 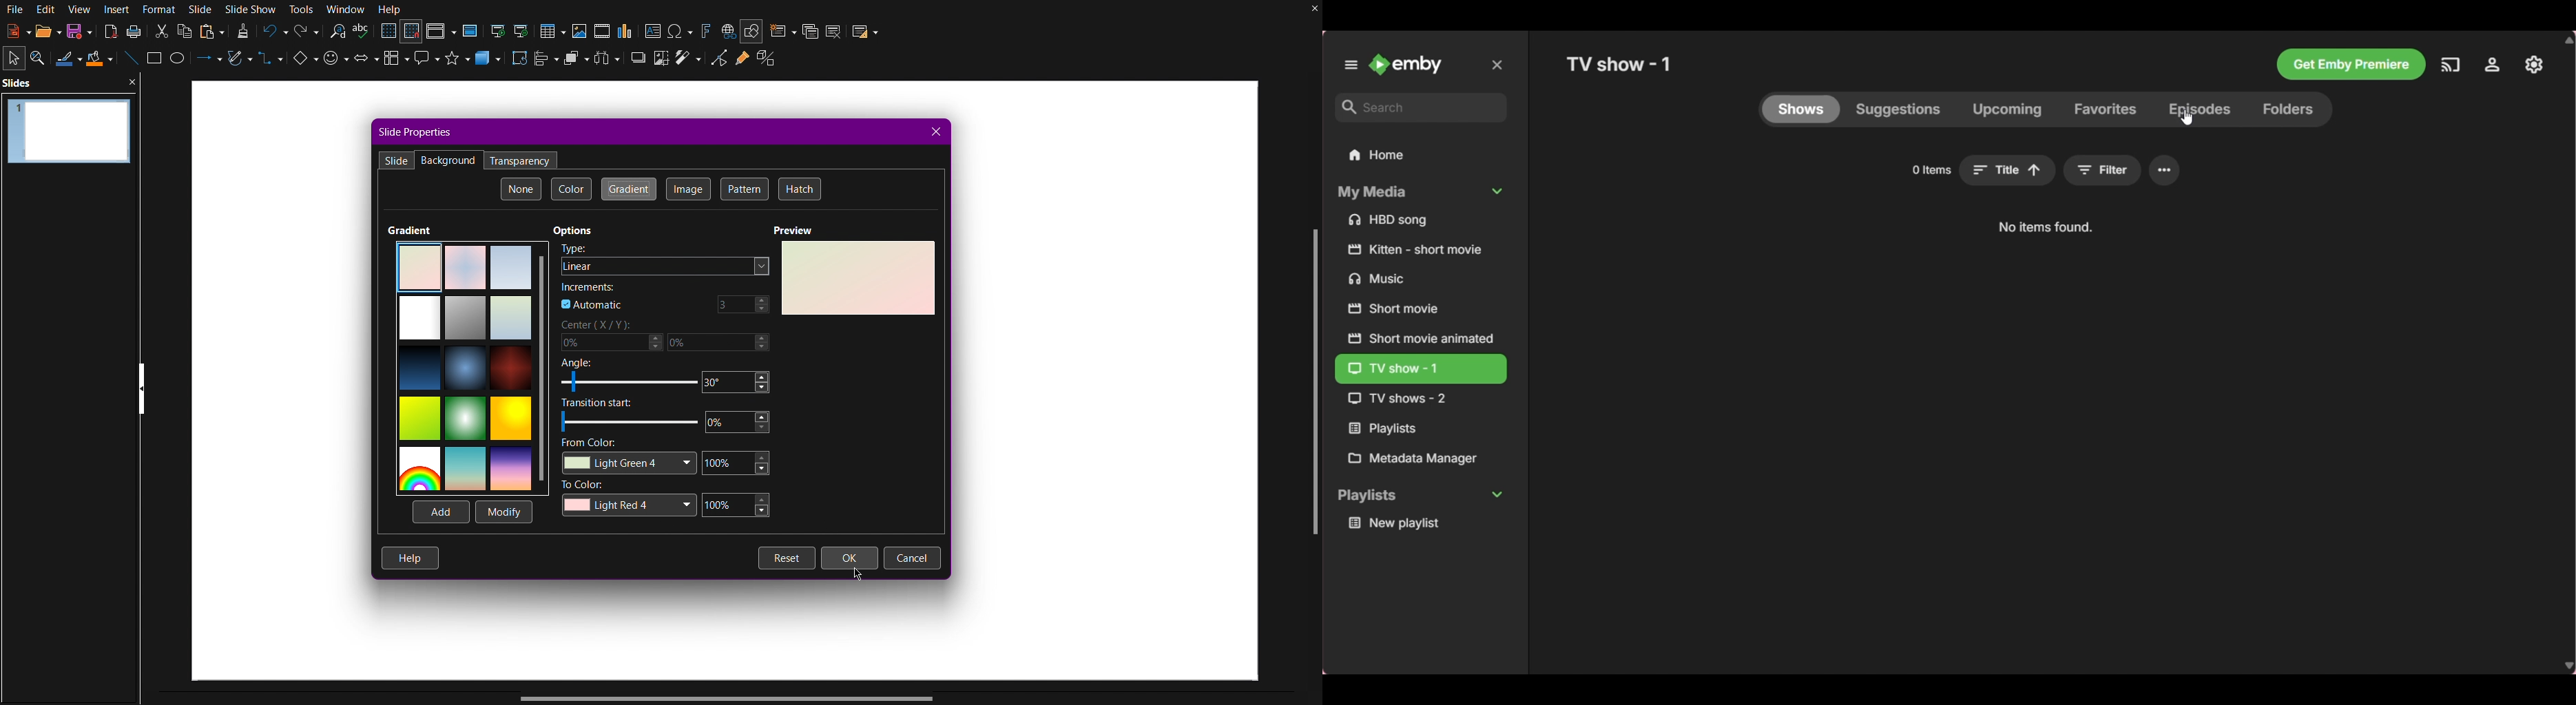 I want to click on modify, so click(x=502, y=510).